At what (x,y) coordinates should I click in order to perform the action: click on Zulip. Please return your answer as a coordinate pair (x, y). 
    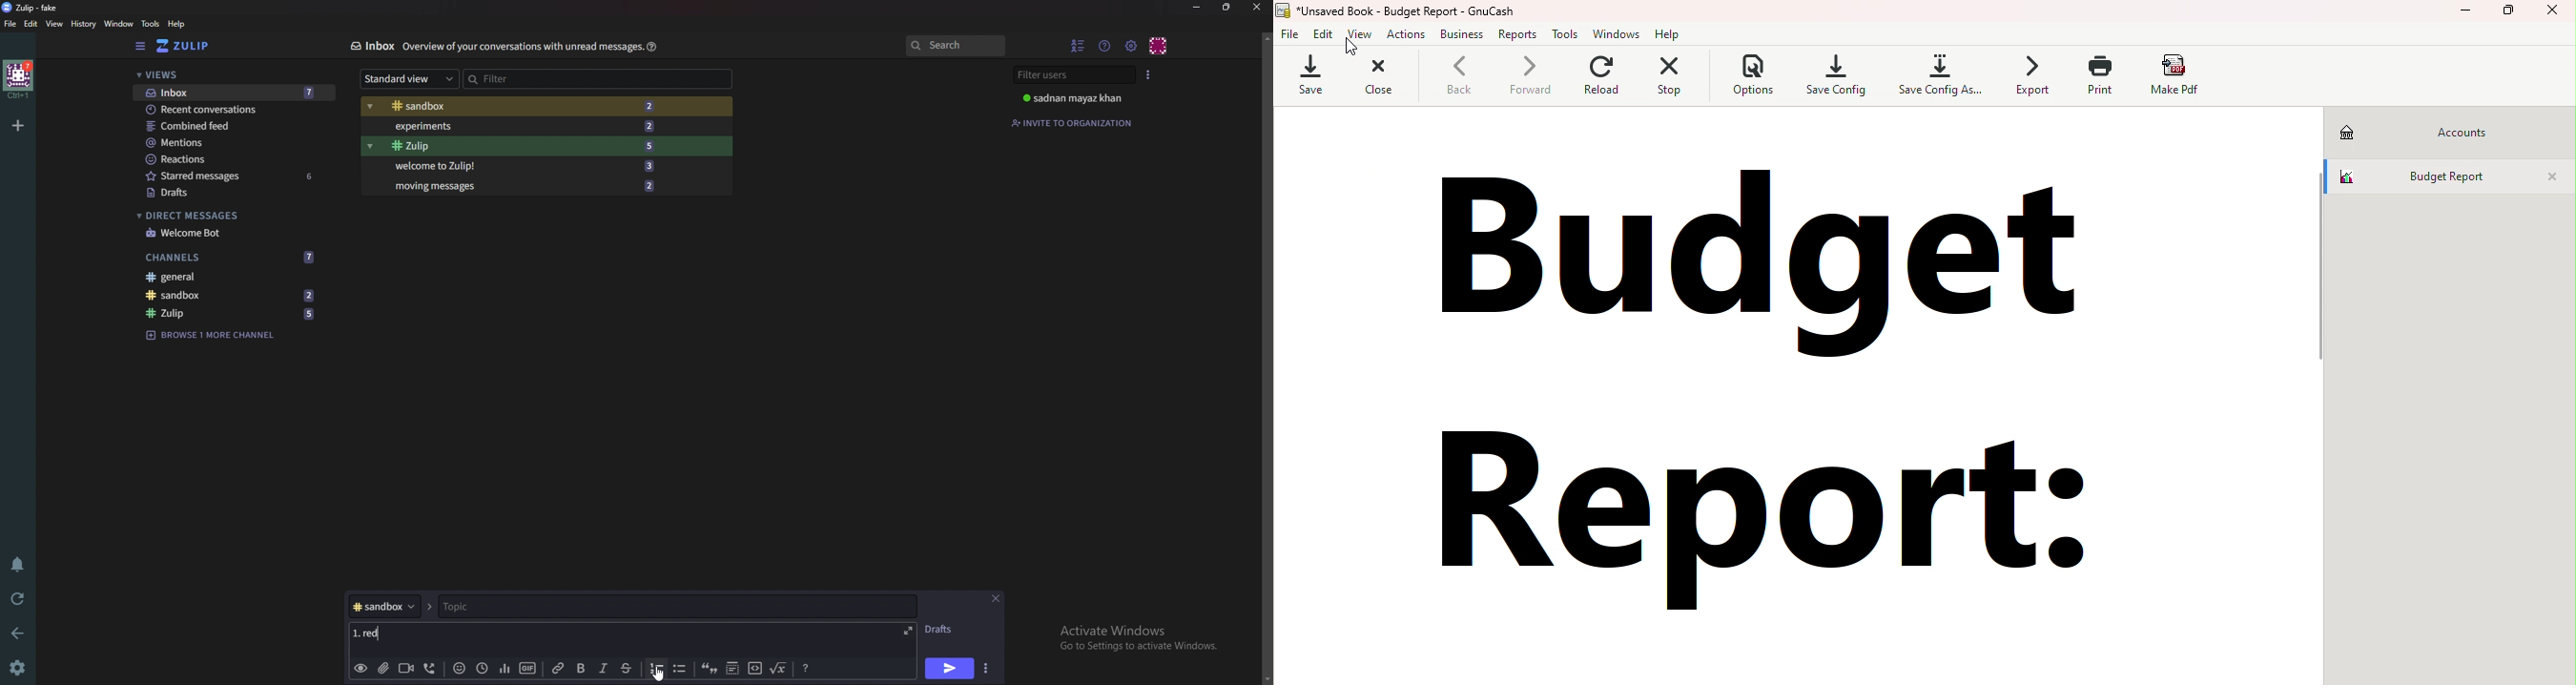
    Looking at the image, I should click on (520, 146).